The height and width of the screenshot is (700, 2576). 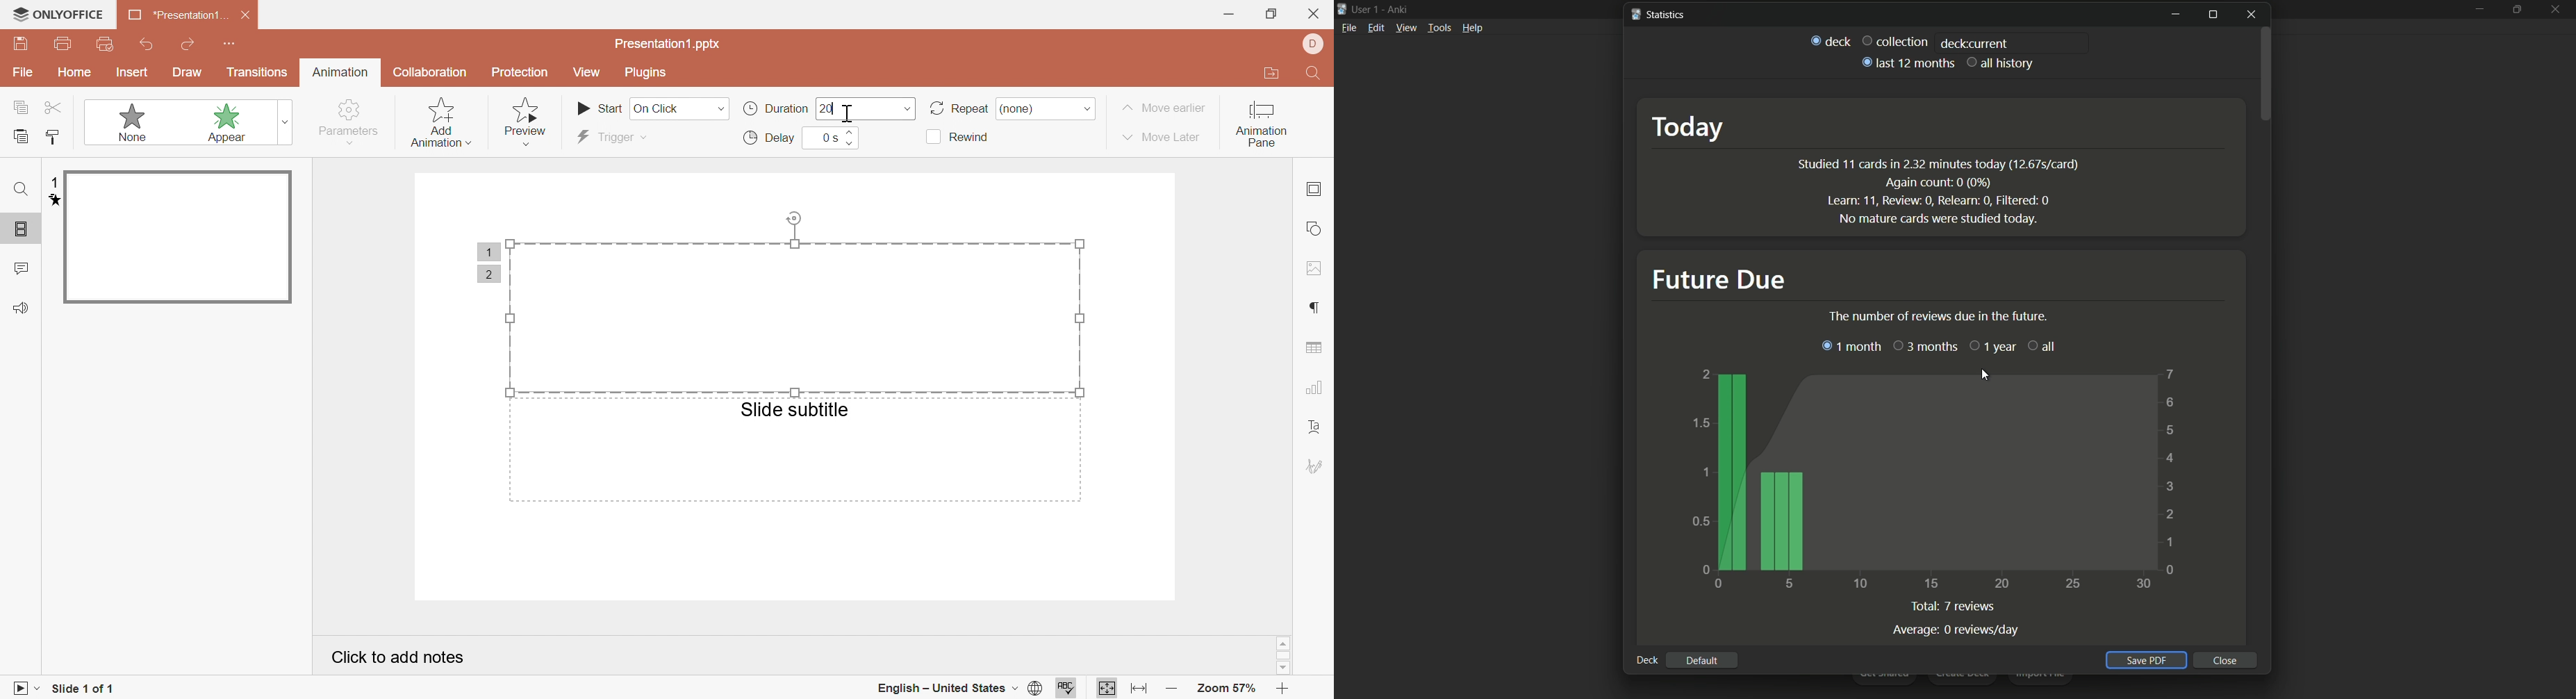 What do you see at coordinates (1137, 689) in the screenshot?
I see `fit to width` at bounding box center [1137, 689].